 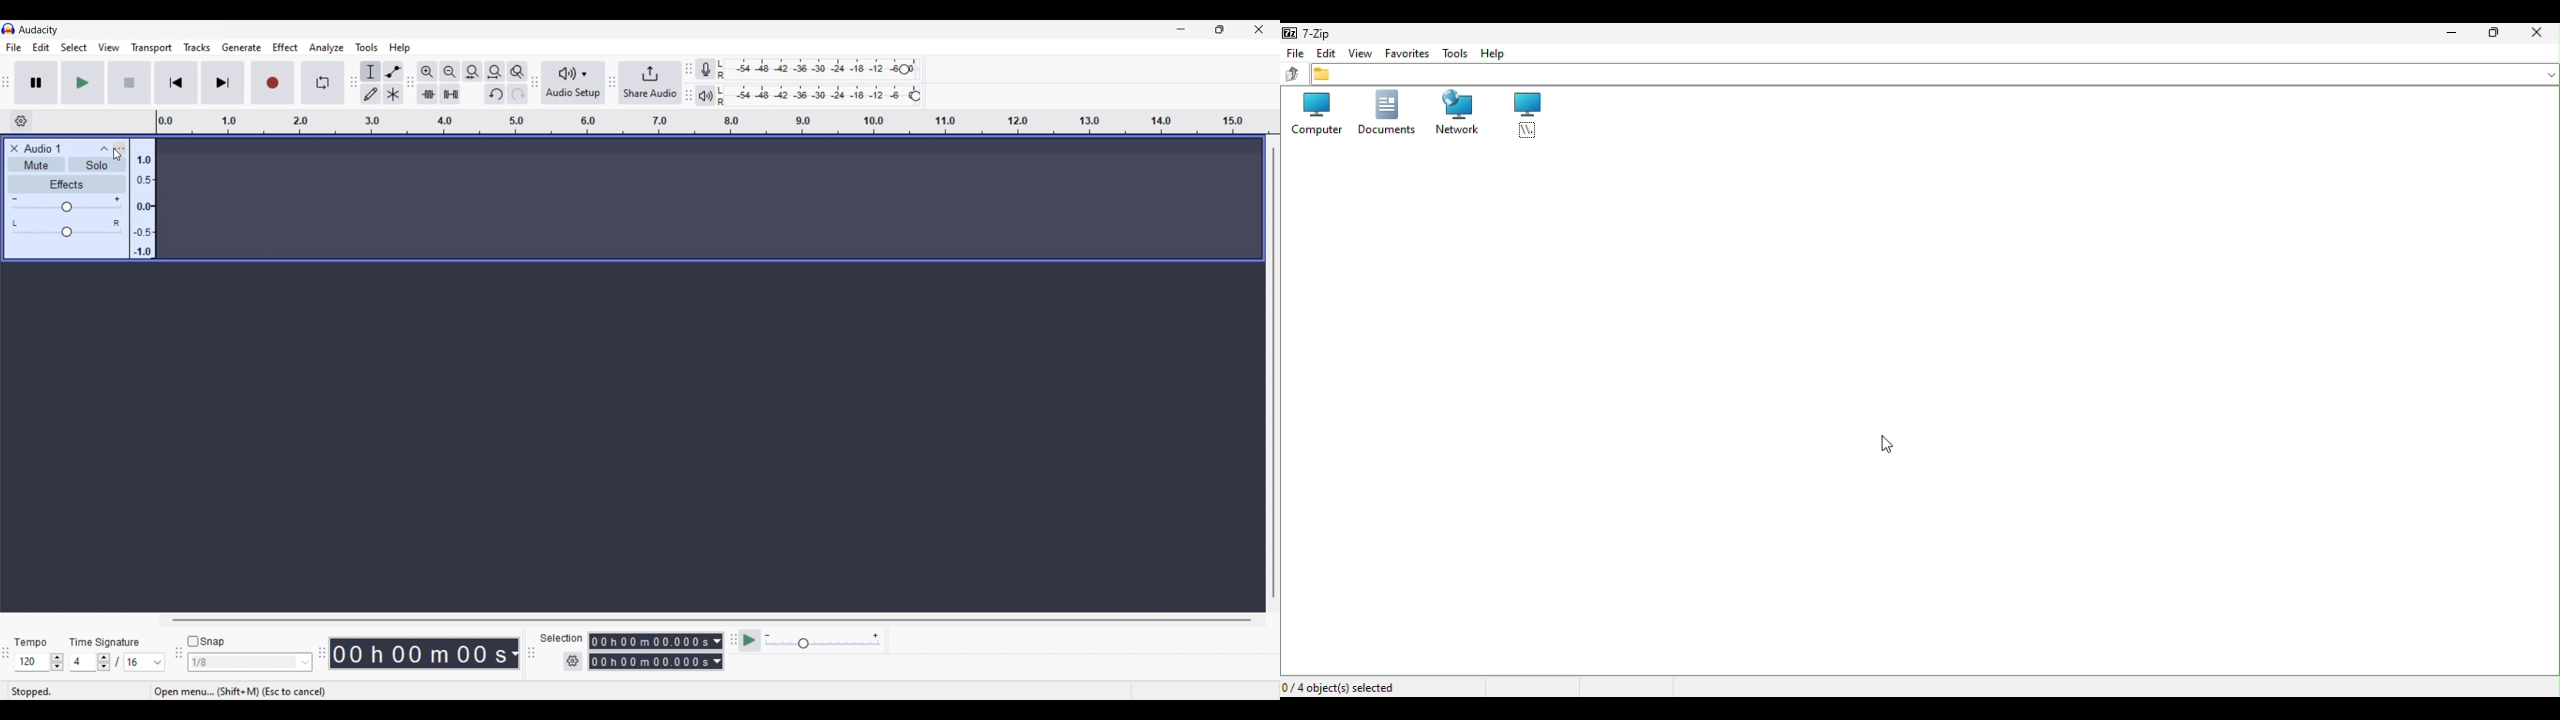 I want to click on Timeline options, so click(x=21, y=121).